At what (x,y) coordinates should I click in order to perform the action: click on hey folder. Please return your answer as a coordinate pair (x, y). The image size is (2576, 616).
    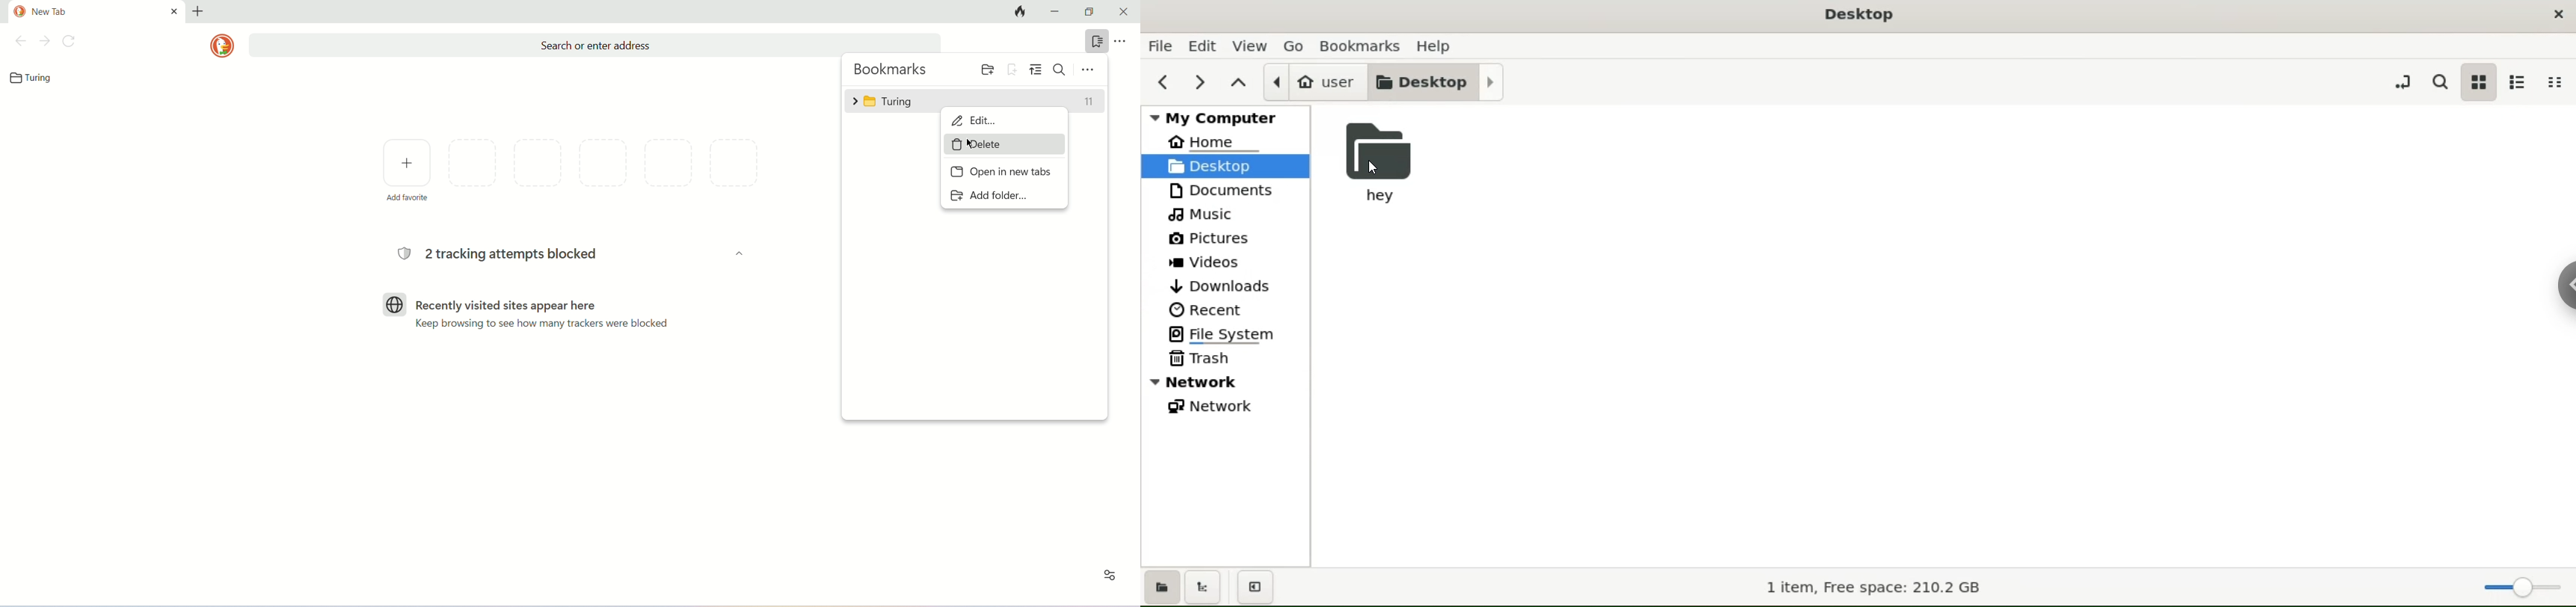
    Looking at the image, I should click on (1394, 163).